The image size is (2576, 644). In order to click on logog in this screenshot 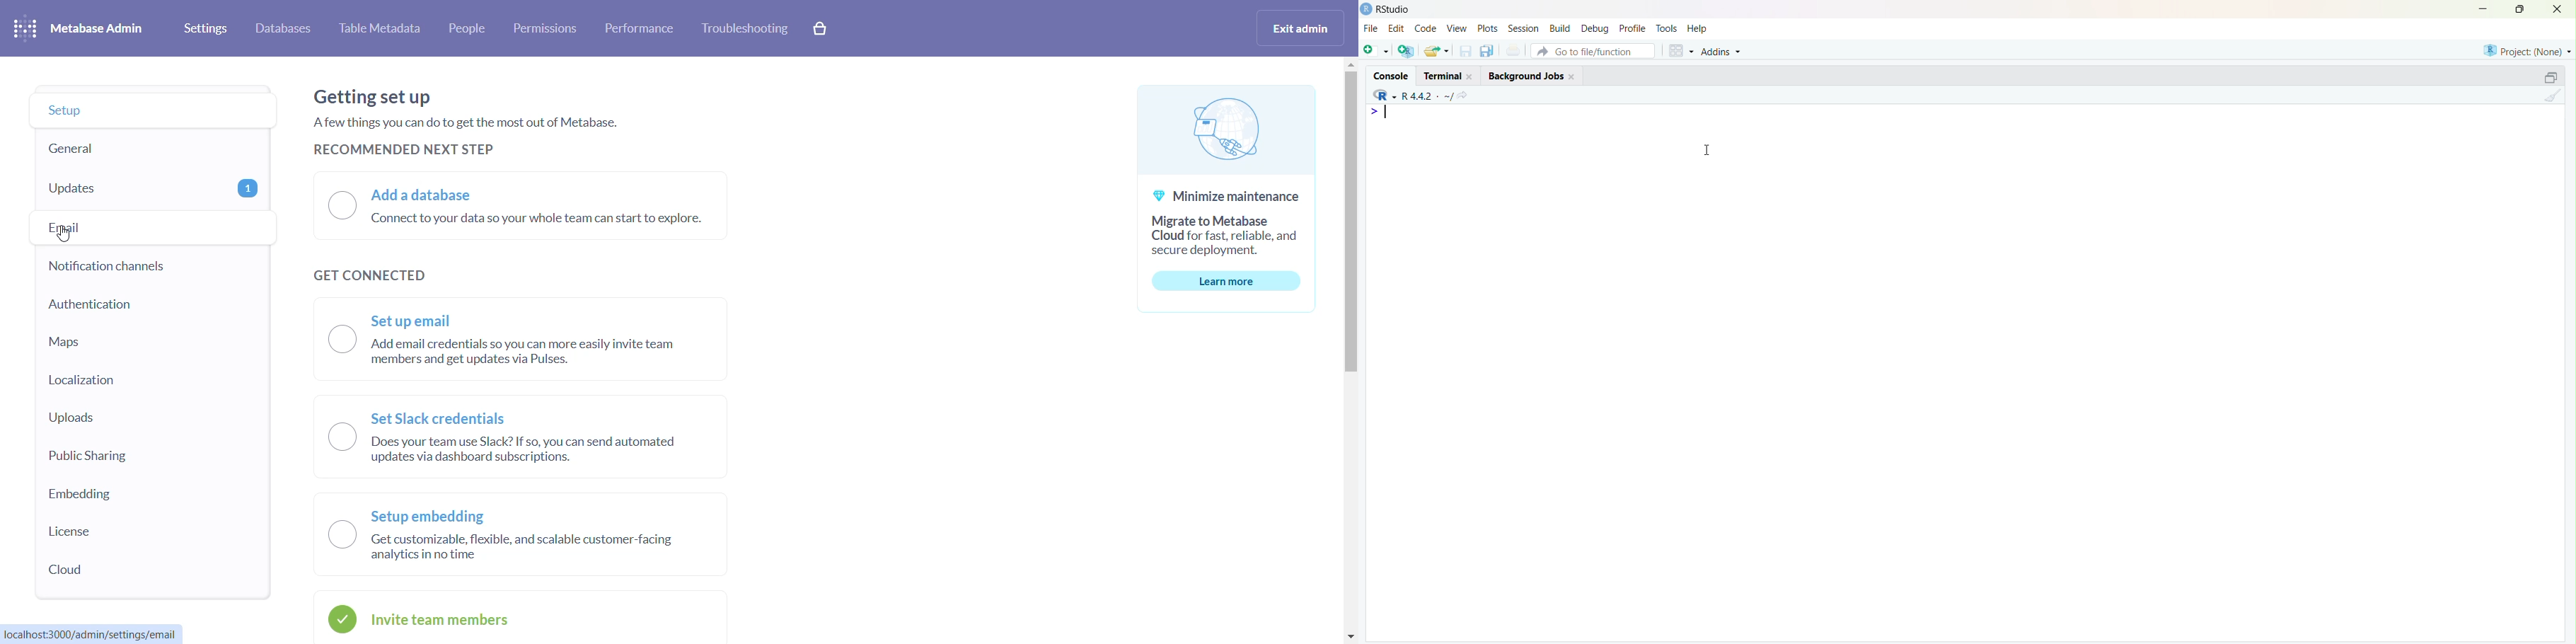, I will do `click(1232, 128)`.